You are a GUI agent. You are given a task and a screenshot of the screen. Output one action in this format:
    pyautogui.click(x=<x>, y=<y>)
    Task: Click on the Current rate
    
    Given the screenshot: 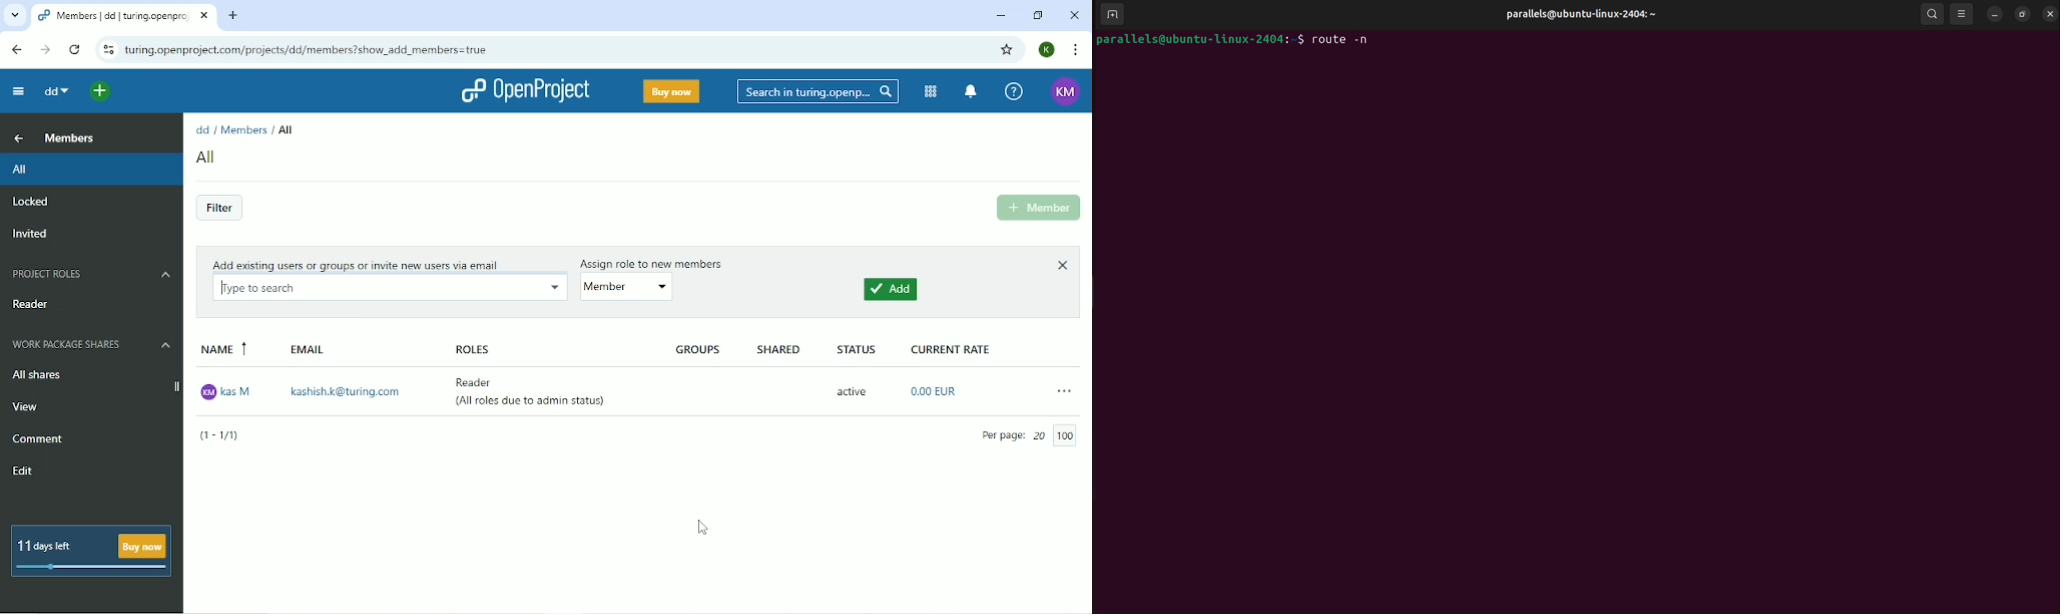 What is the action you would take?
    pyautogui.click(x=952, y=348)
    